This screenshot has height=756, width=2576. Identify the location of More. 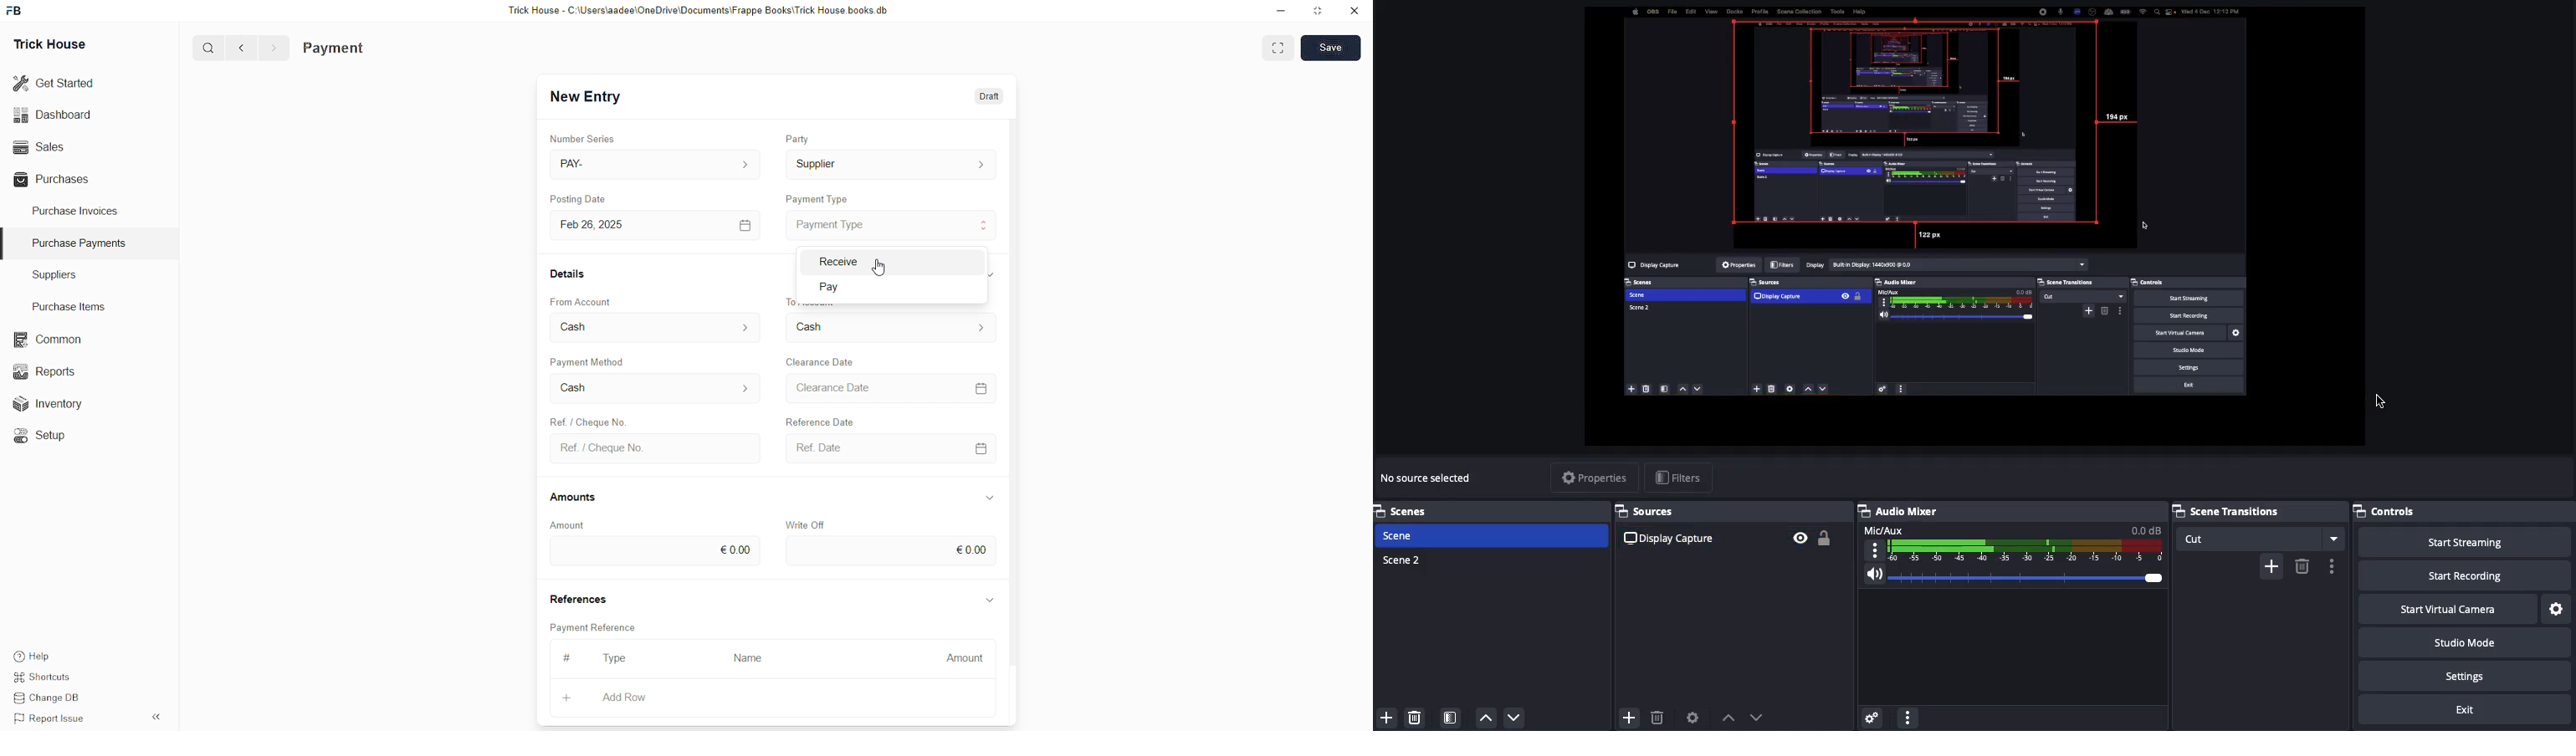
(2332, 566).